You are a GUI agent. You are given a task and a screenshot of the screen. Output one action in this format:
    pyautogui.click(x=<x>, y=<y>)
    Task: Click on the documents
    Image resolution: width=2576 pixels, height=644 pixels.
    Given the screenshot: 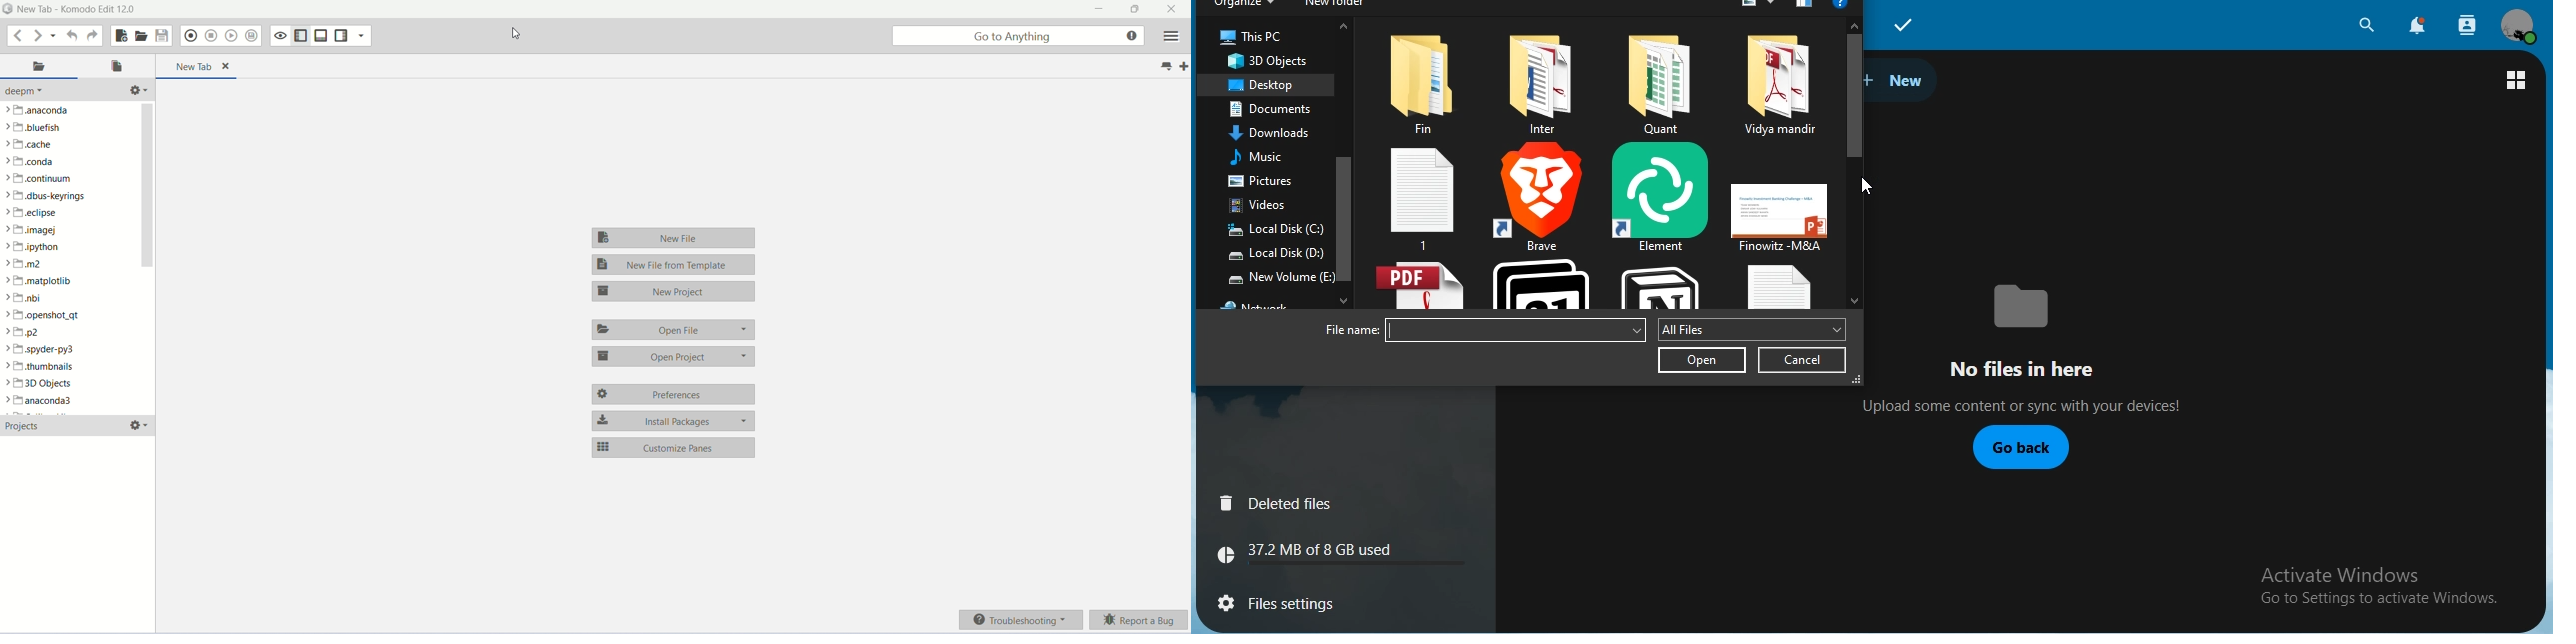 What is the action you would take?
    pyautogui.click(x=1280, y=110)
    